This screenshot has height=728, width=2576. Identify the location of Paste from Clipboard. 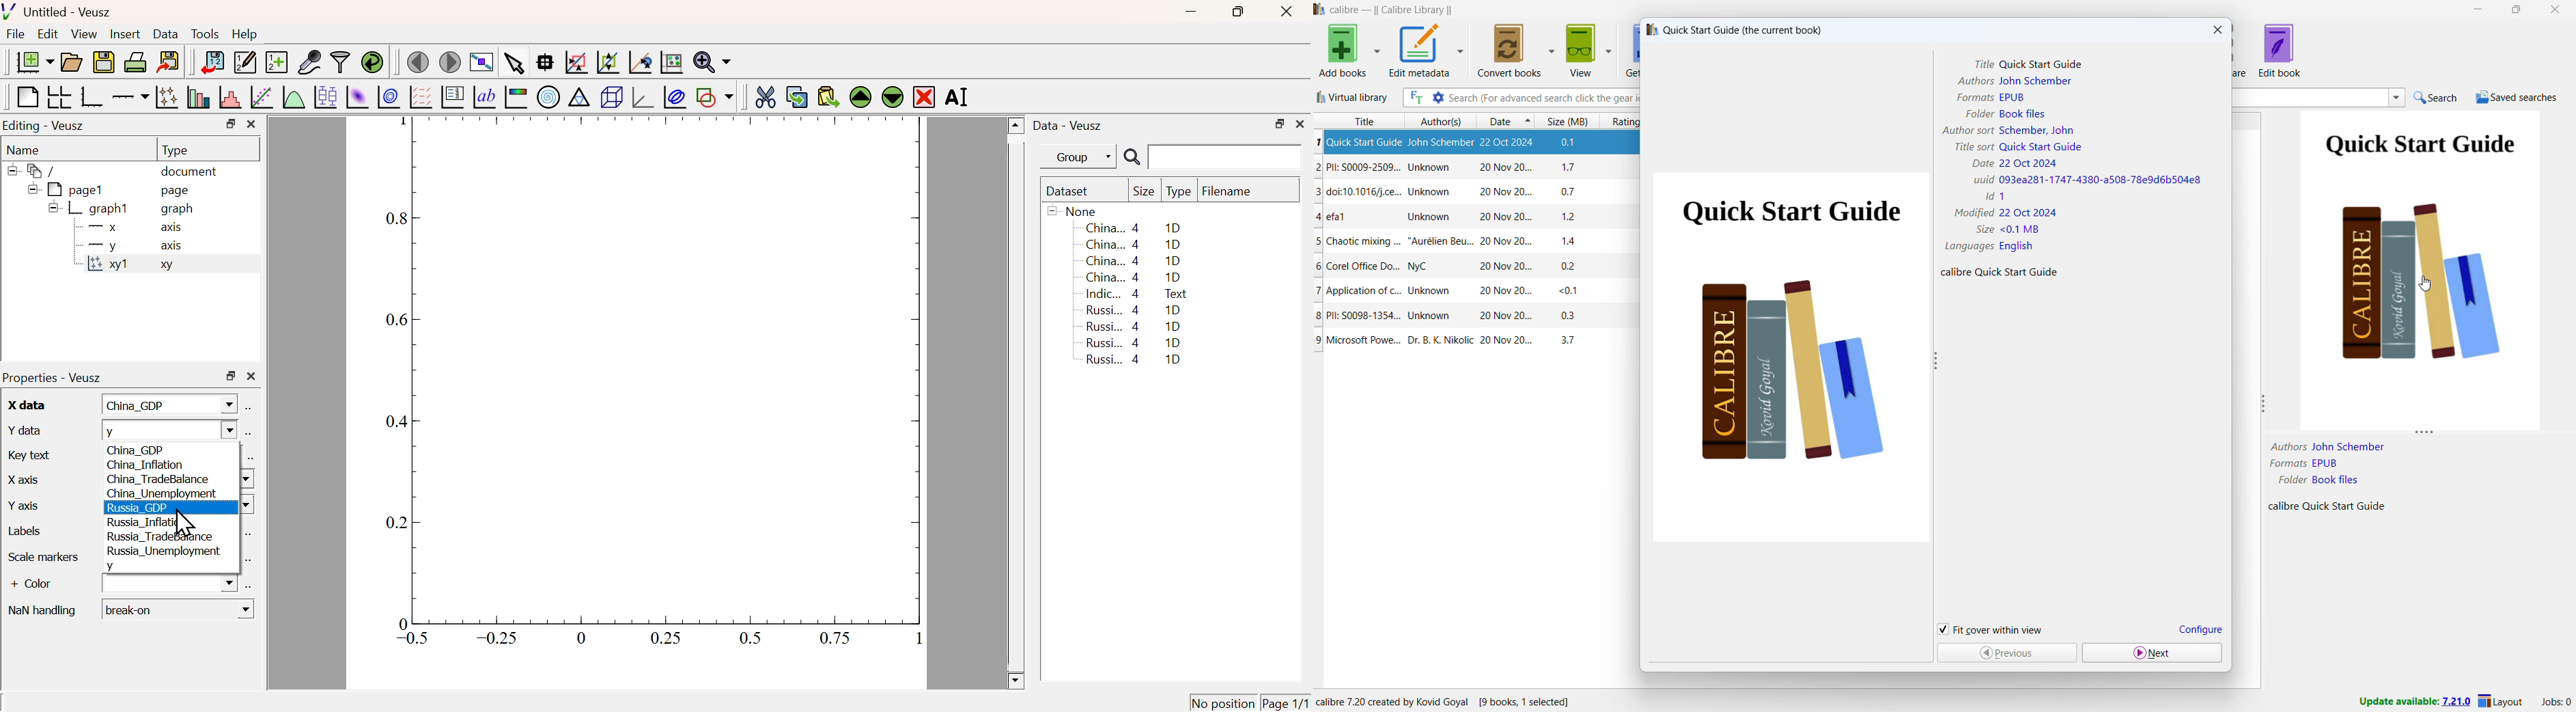
(828, 96).